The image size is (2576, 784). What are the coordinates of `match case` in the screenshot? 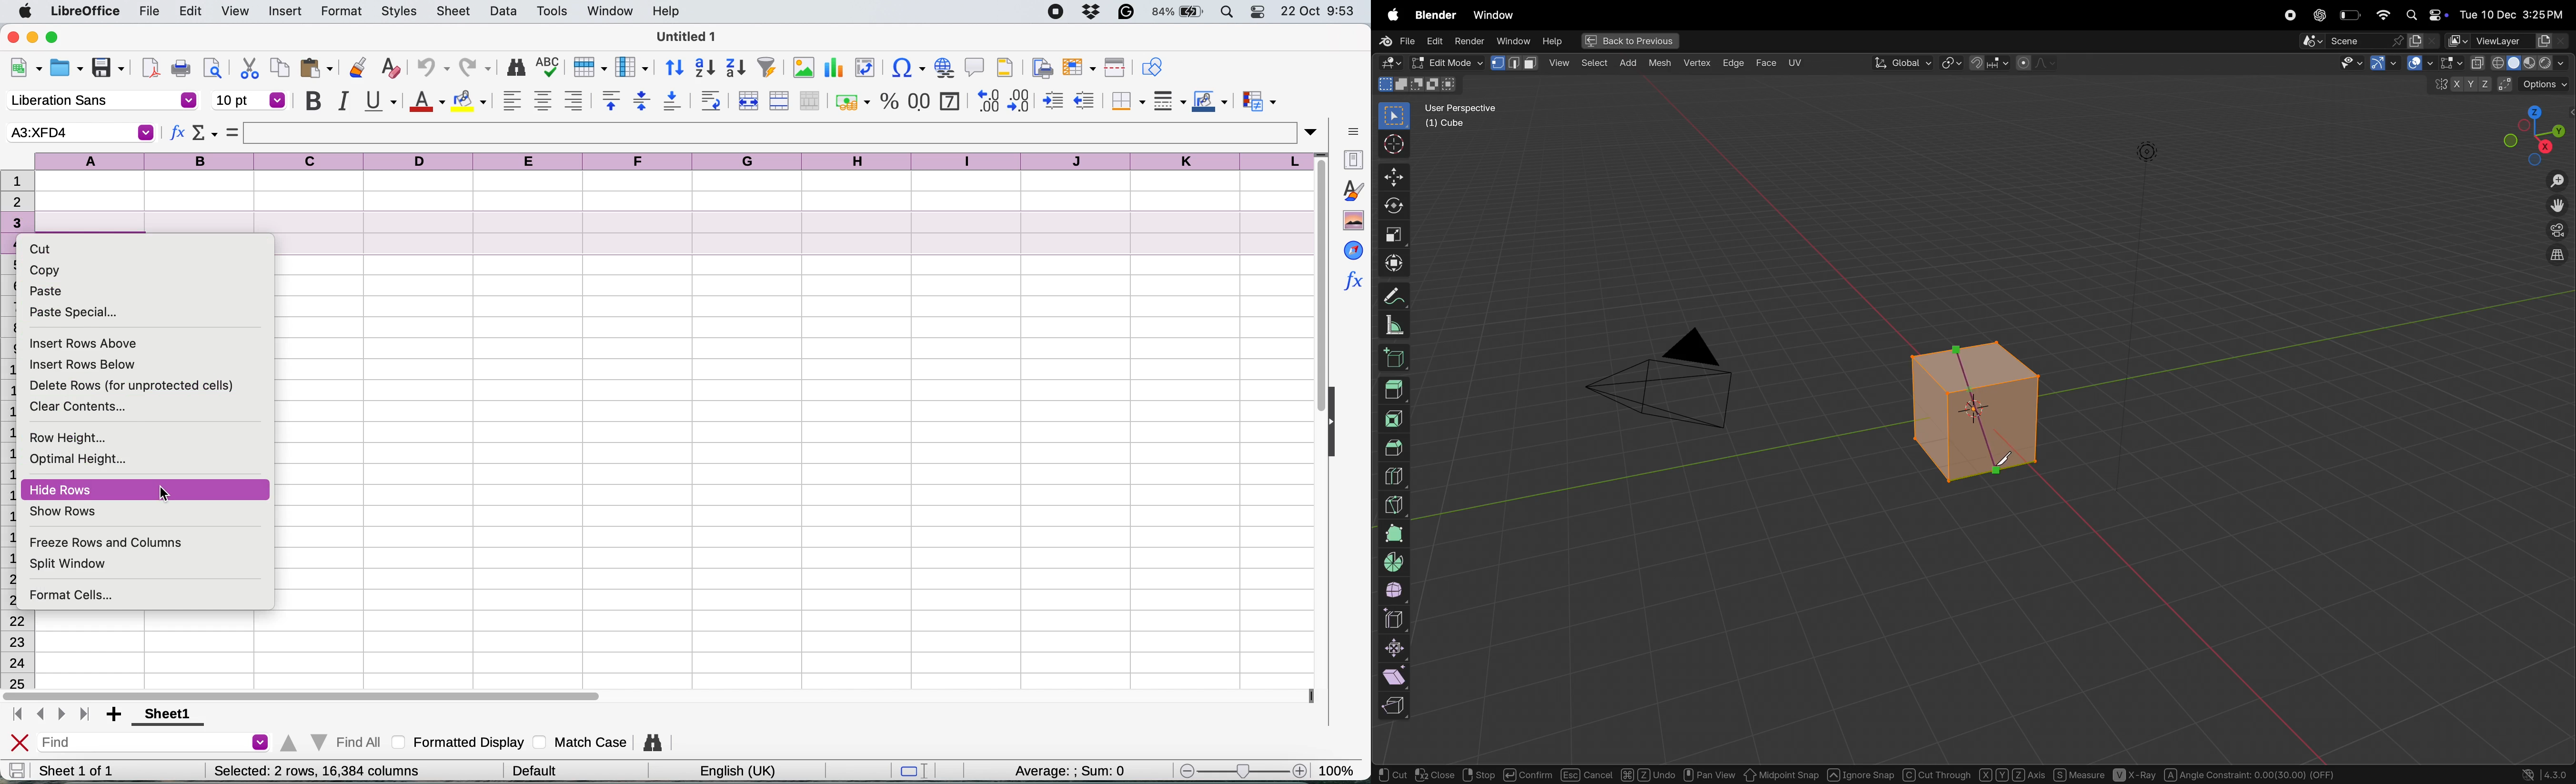 It's located at (580, 742).